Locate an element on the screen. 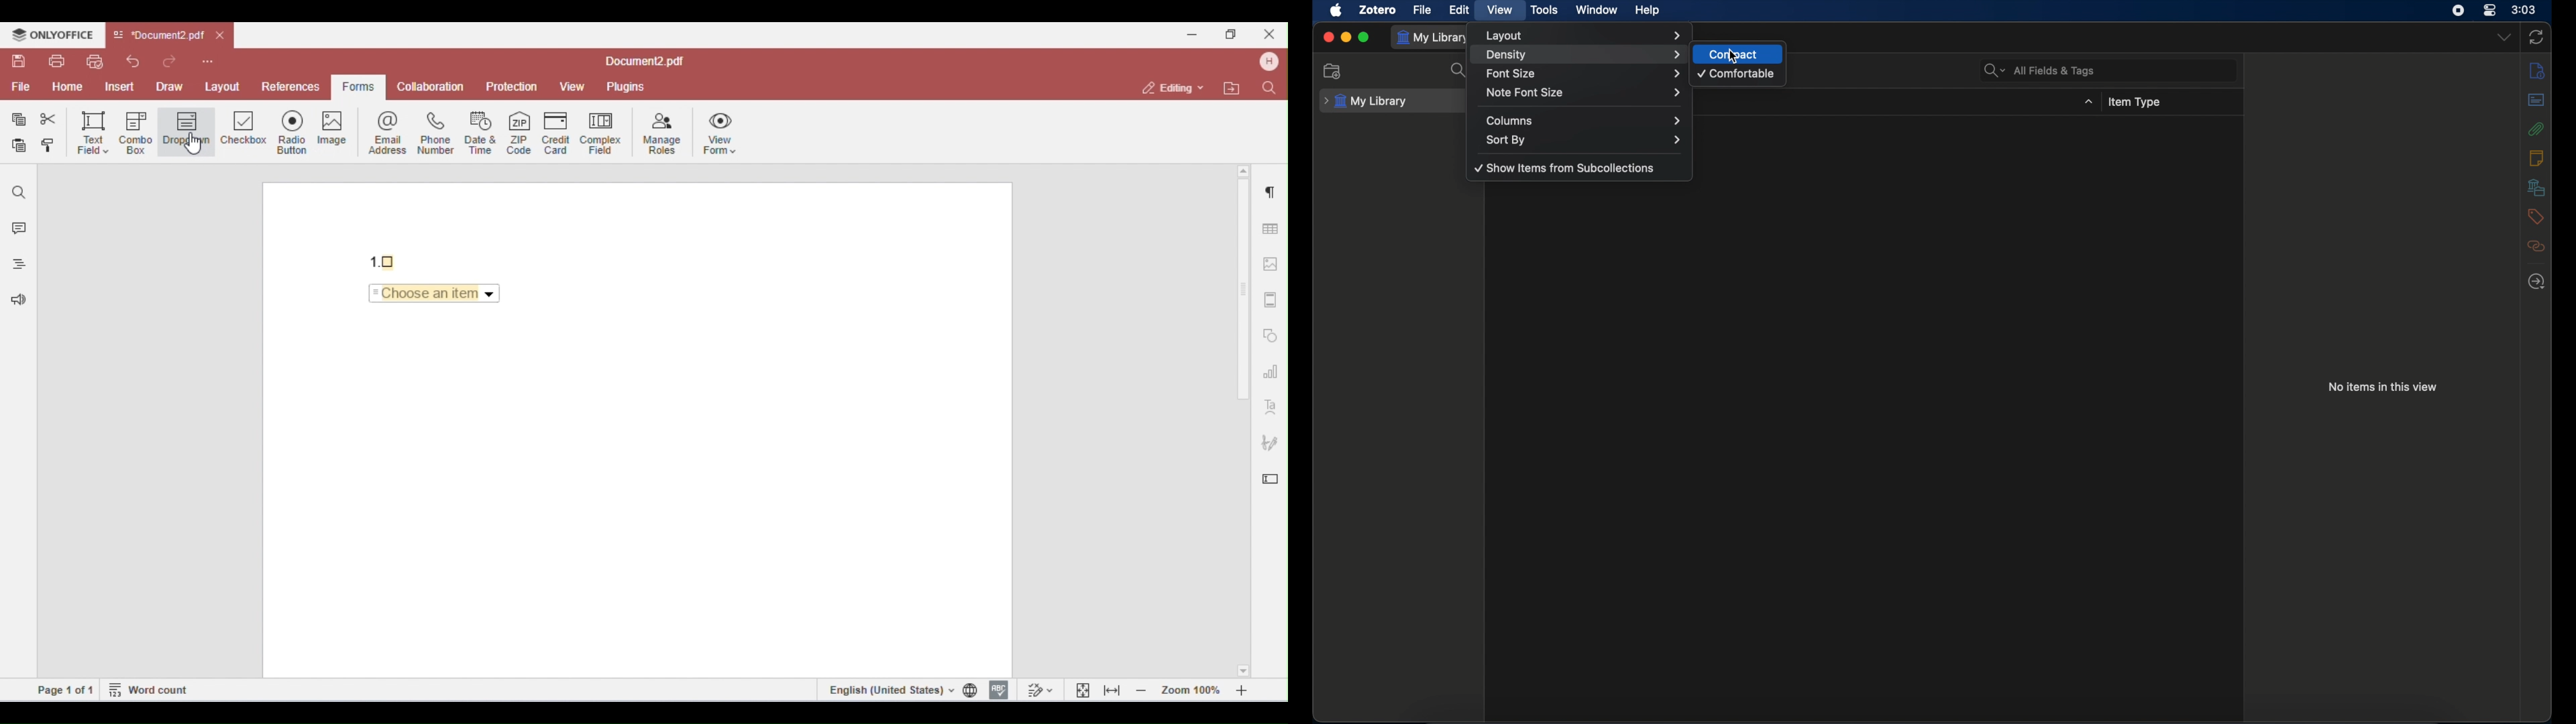 The image size is (2576, 728). apple icon is located at coordinates (1338, 10).